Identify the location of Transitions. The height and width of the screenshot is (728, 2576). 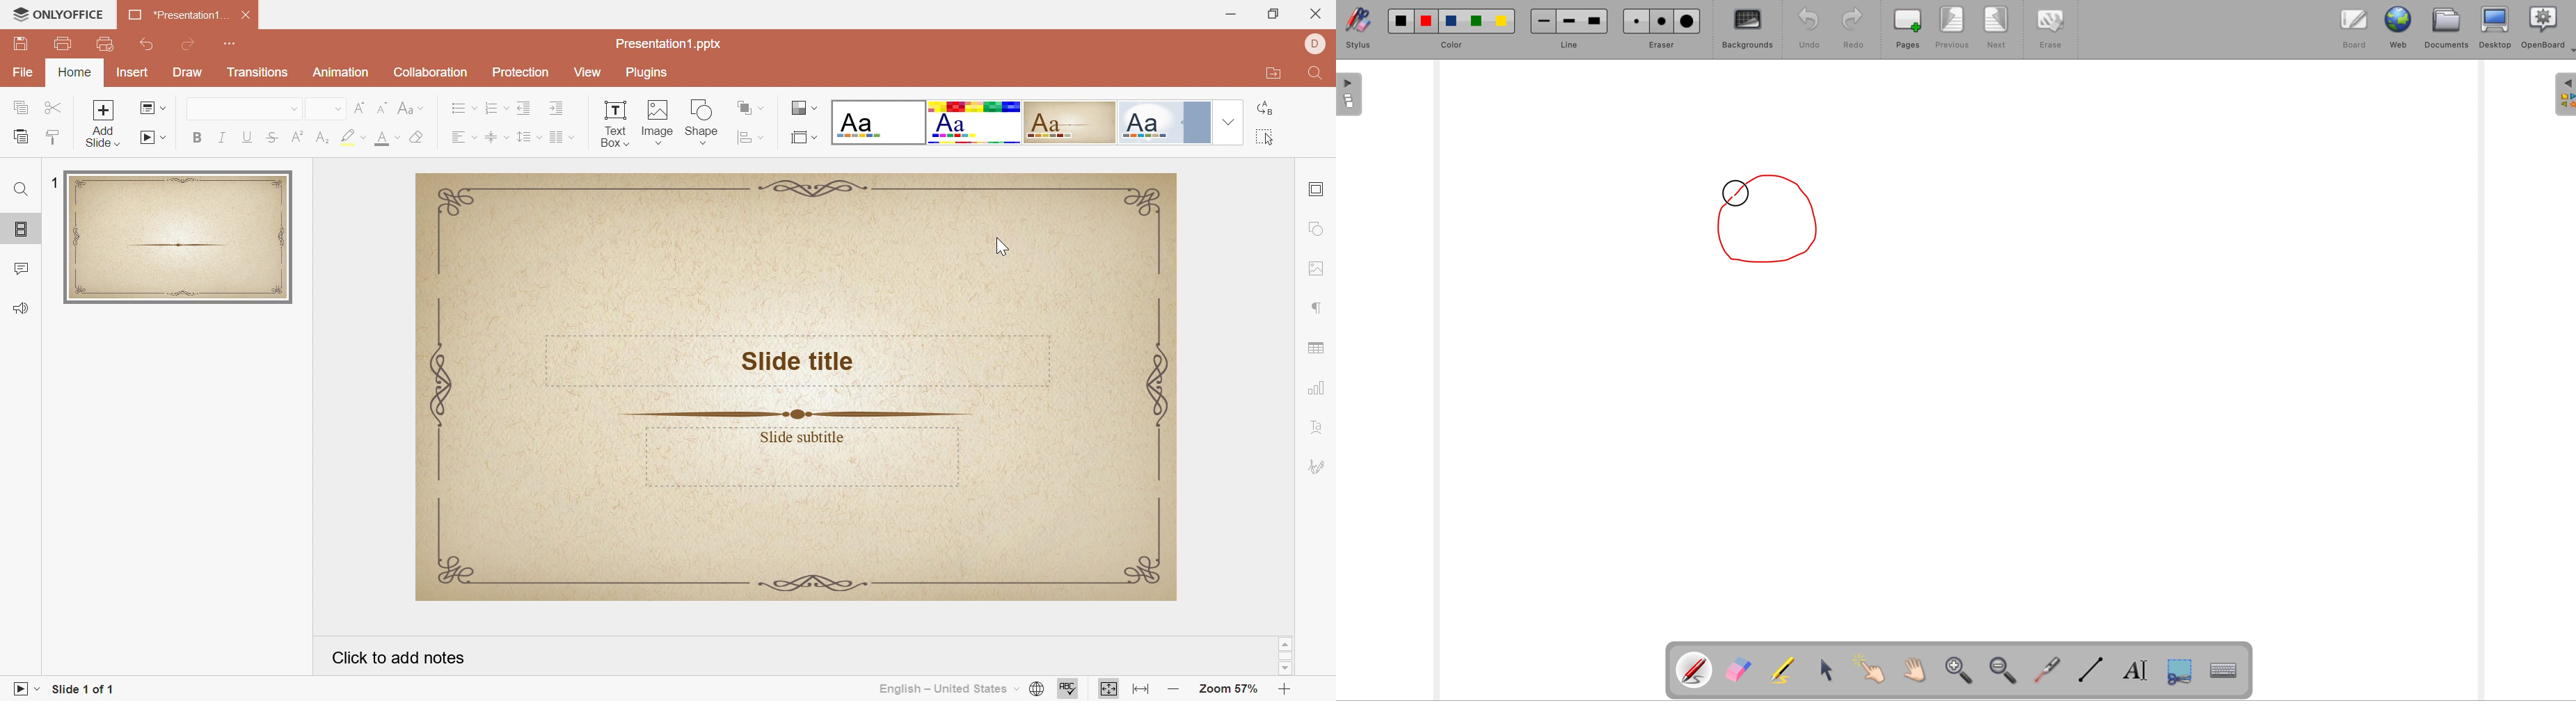
(257, 72).